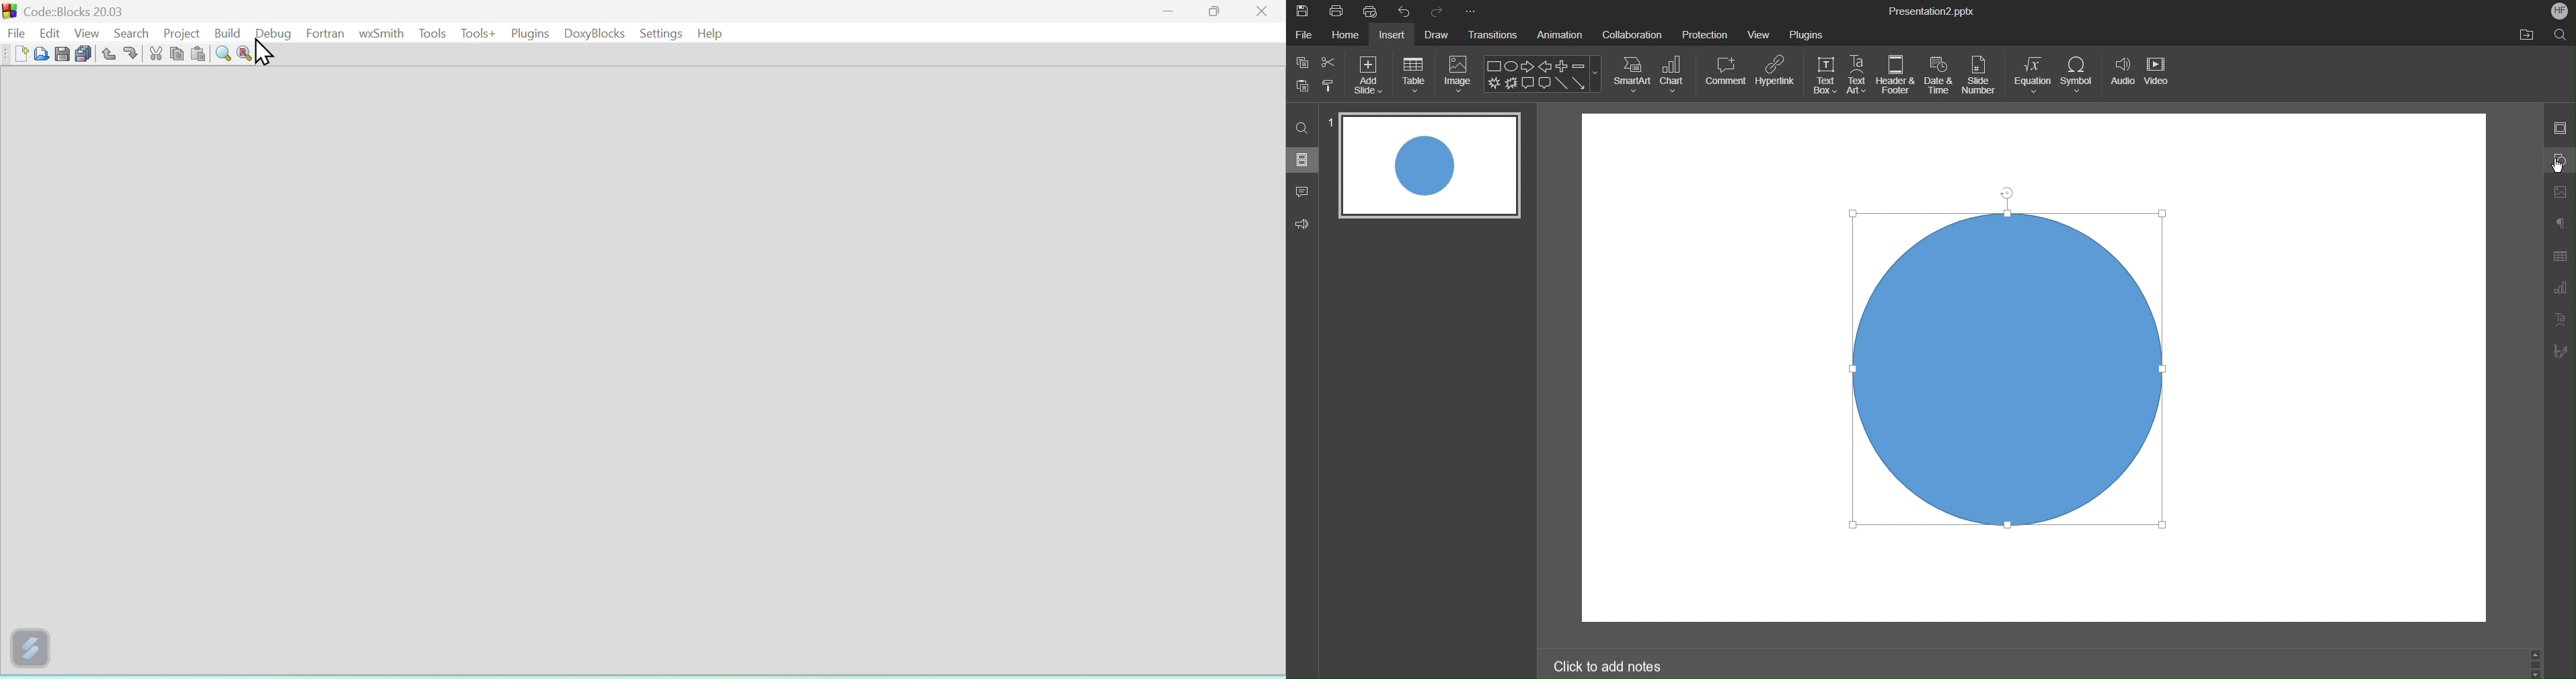 This screenshot has width=2576, height=700. Describe the element at coordinates (52, 32) in the screenshot. I see `Edit` at that location.